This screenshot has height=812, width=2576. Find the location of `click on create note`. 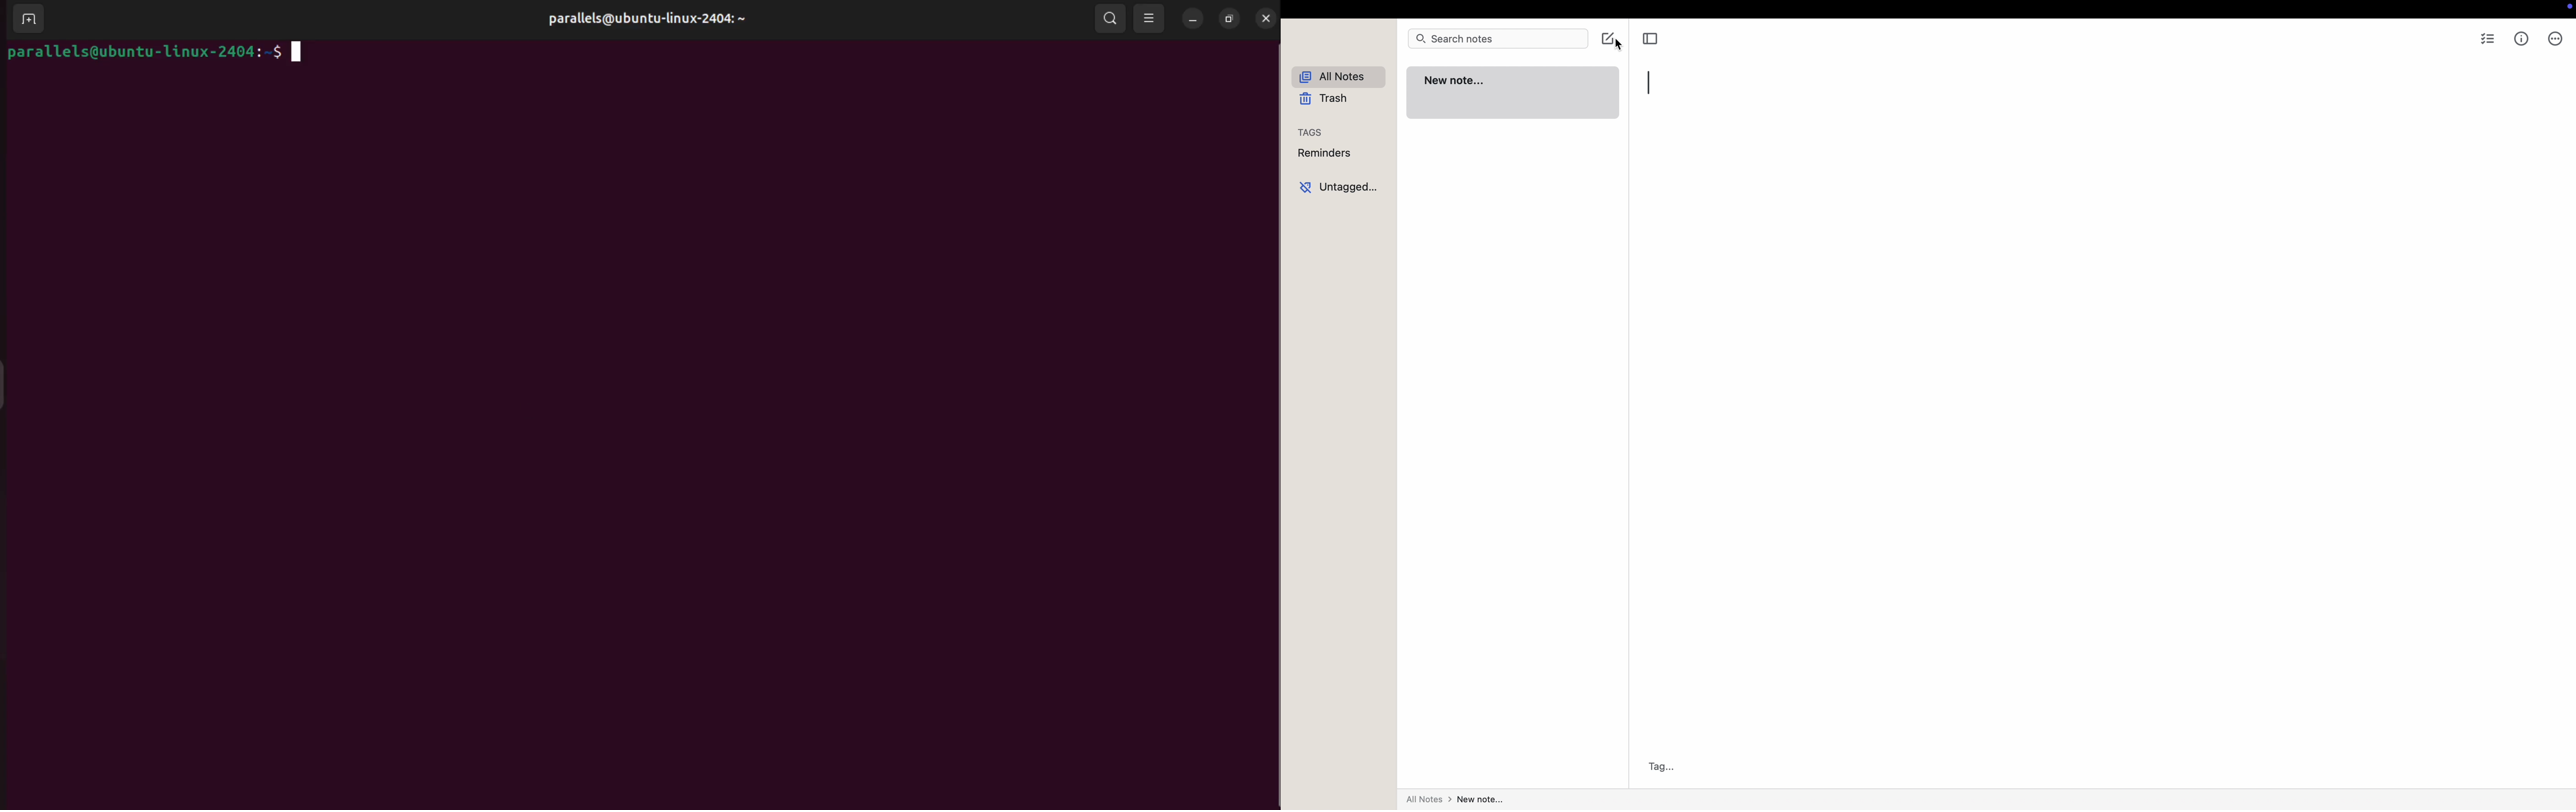

click on create note is located at coordinates (1611, 40).